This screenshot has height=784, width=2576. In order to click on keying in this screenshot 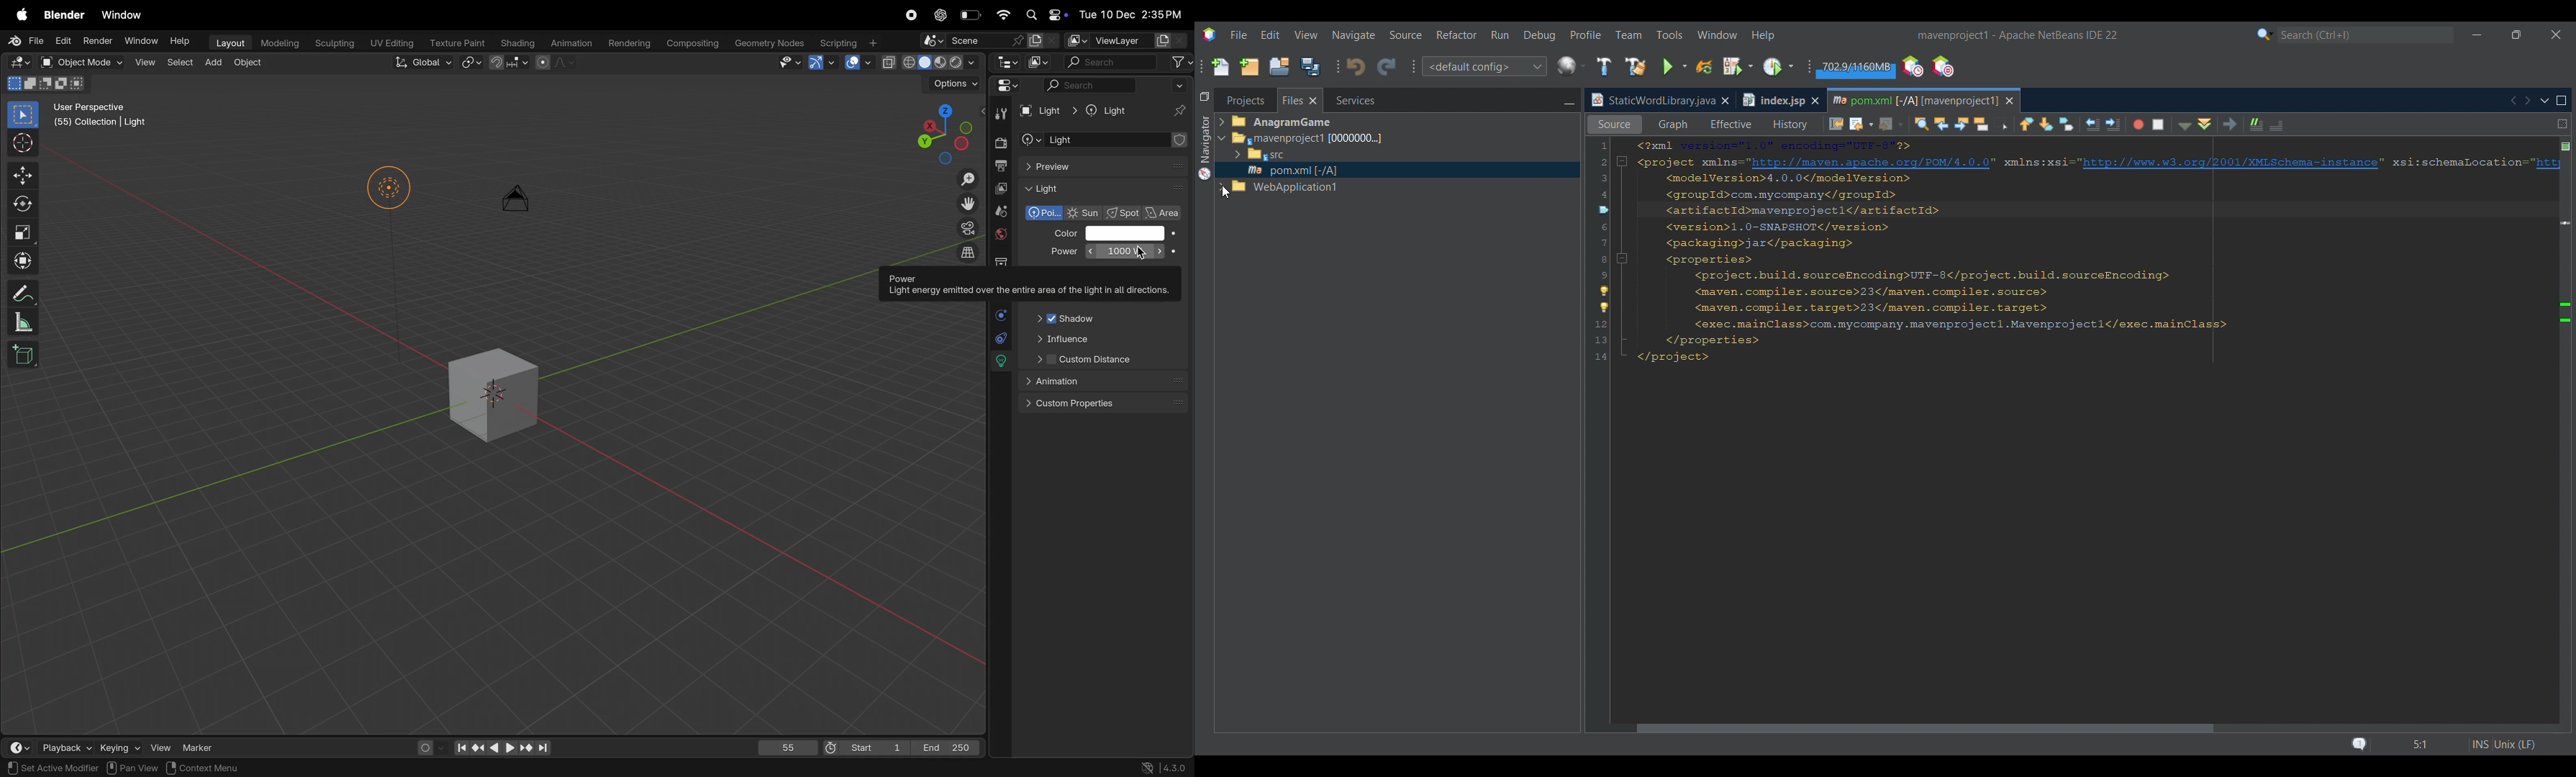, I will do `click(120, 747)`.